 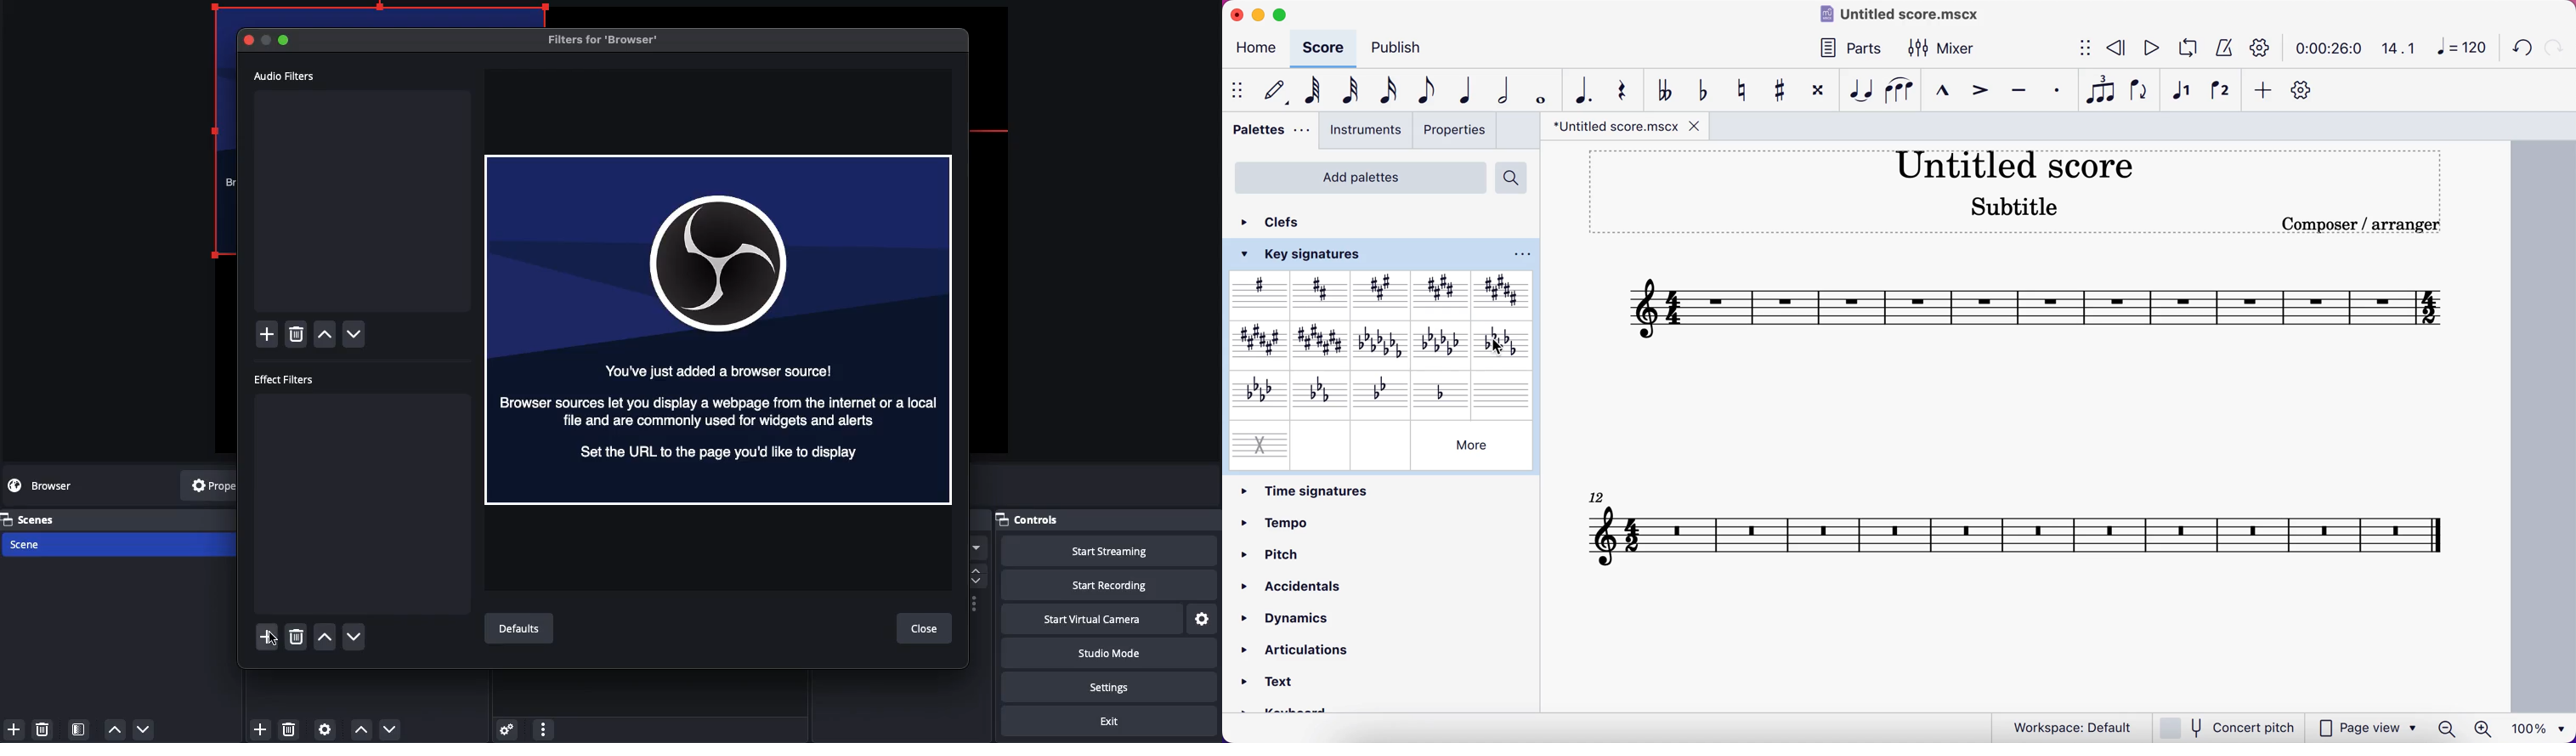 What do you see at coordinates (1284, 15) in the screenshot?
I see `maximize` at bounding box center [1284, 15].